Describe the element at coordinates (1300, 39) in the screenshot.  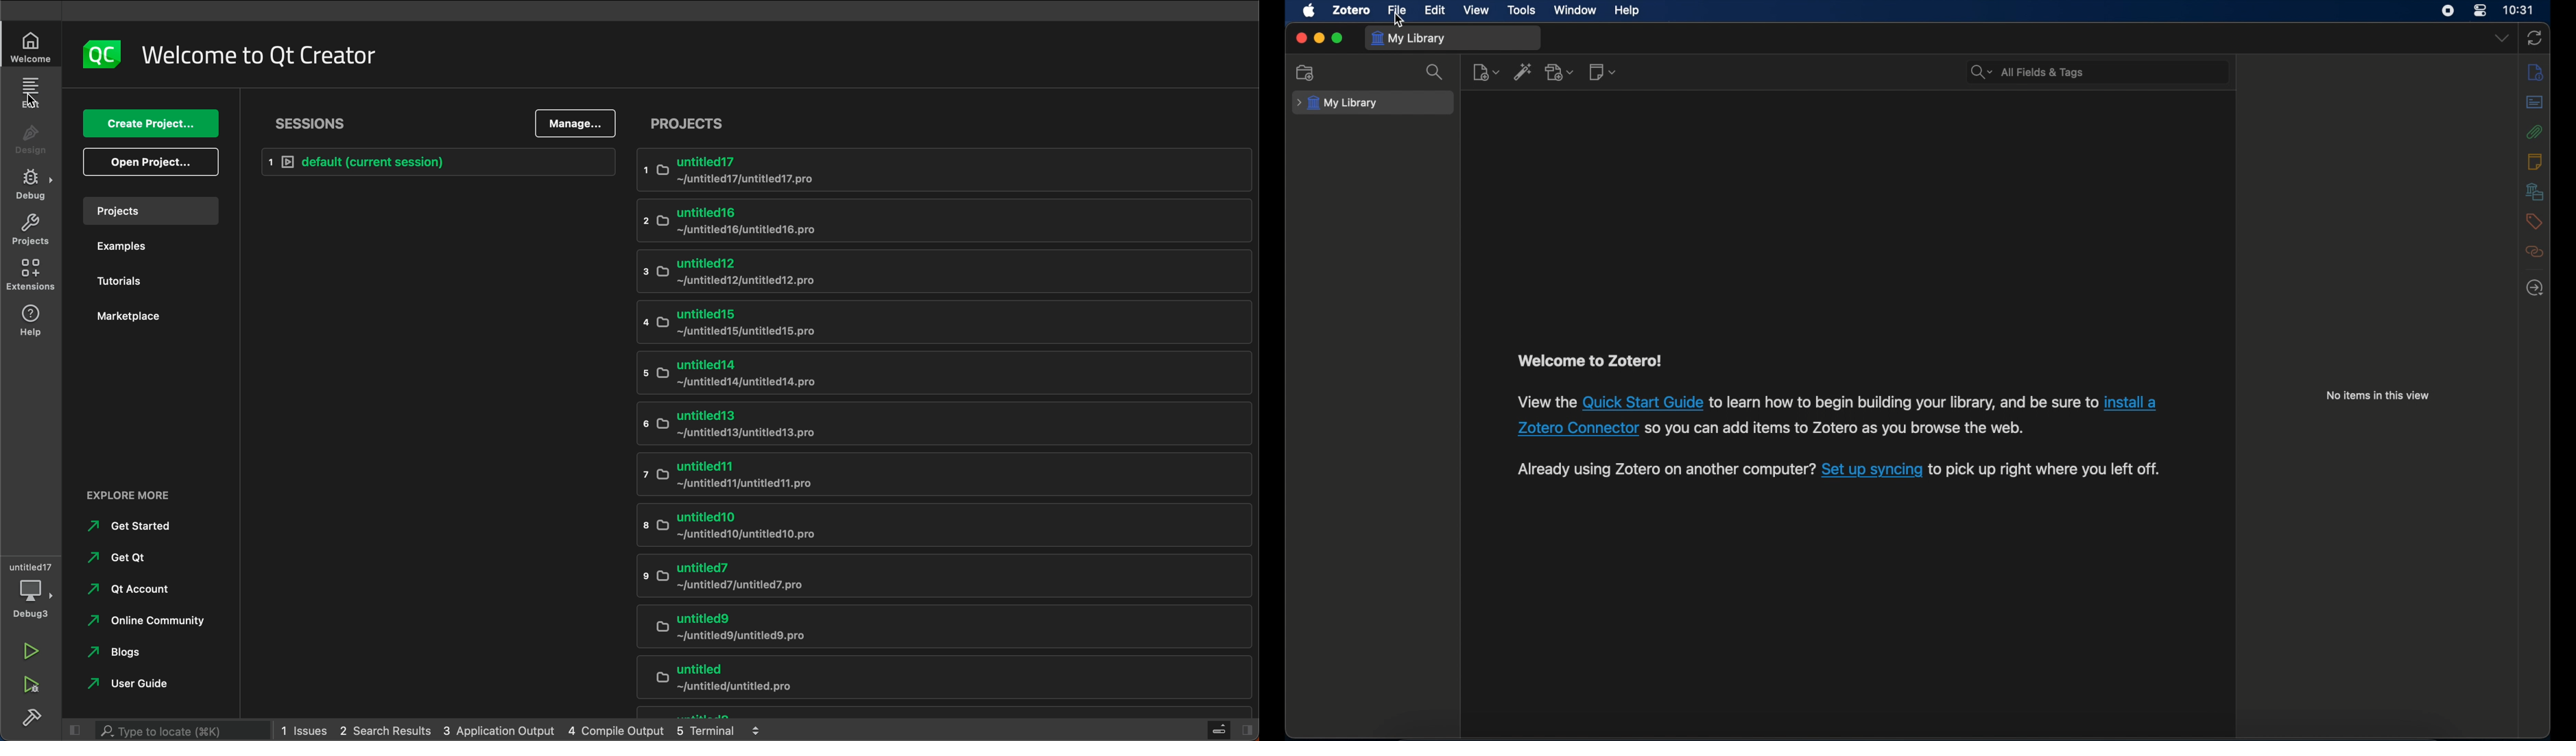
I see `close` at that location.